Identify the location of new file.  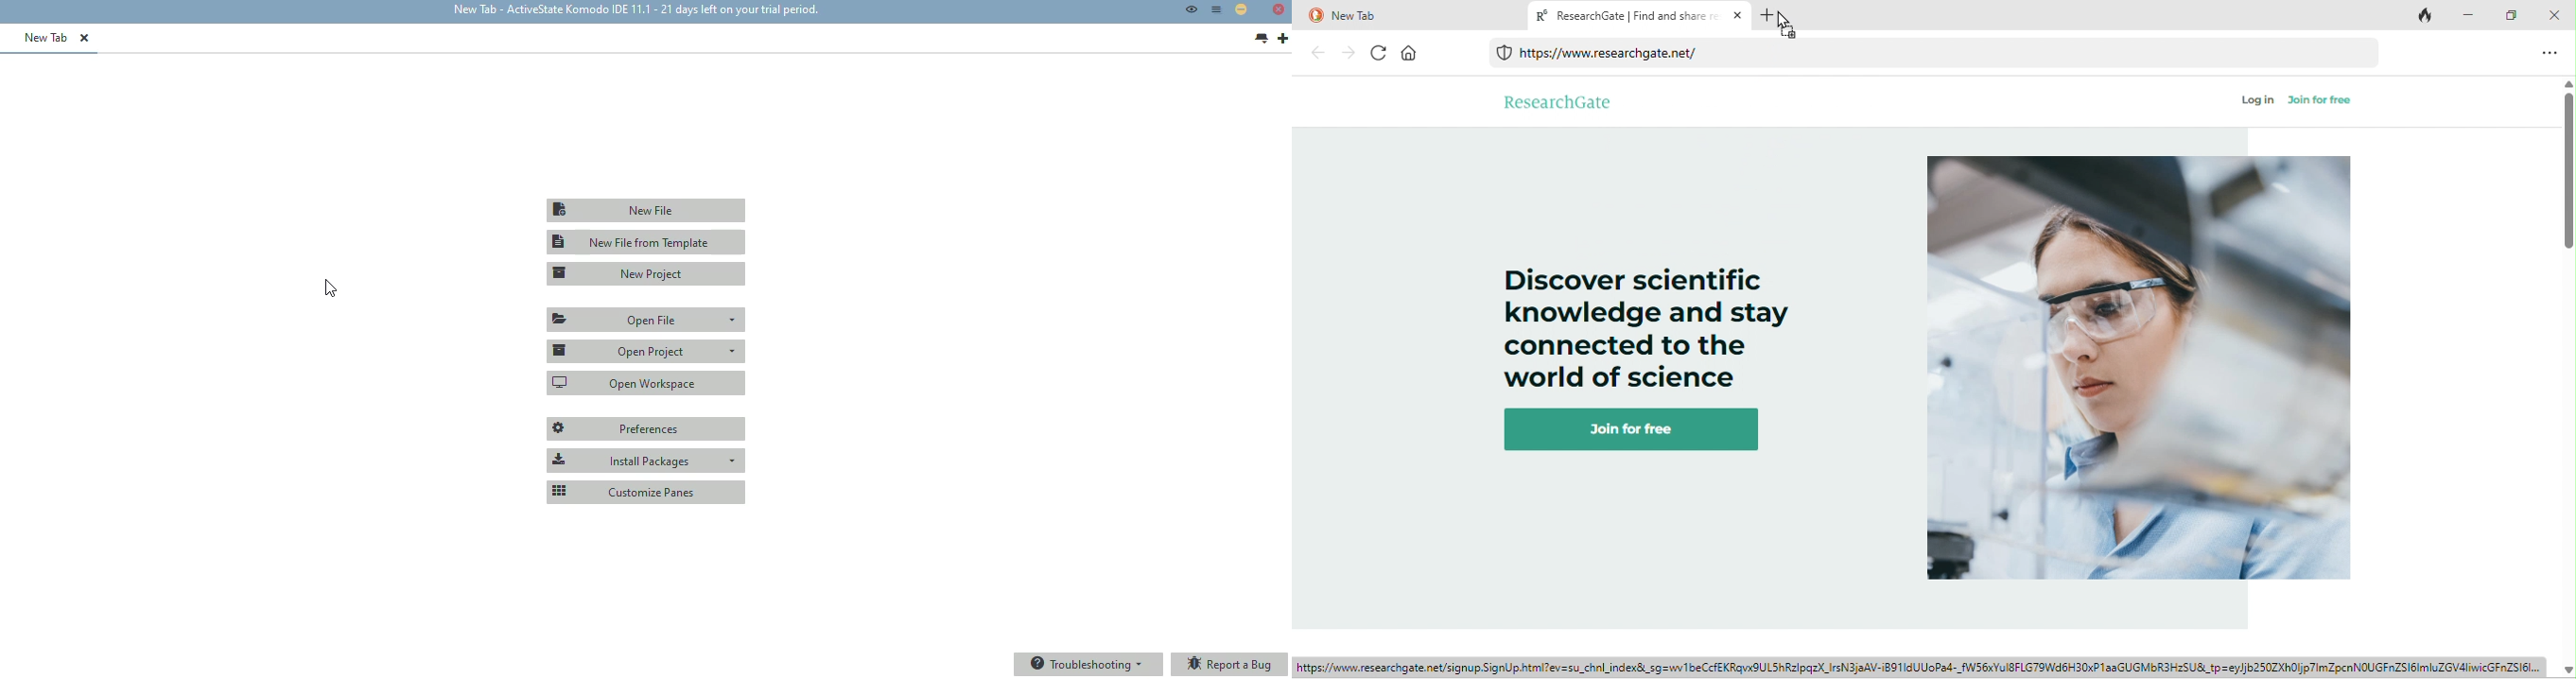
(645, 210).